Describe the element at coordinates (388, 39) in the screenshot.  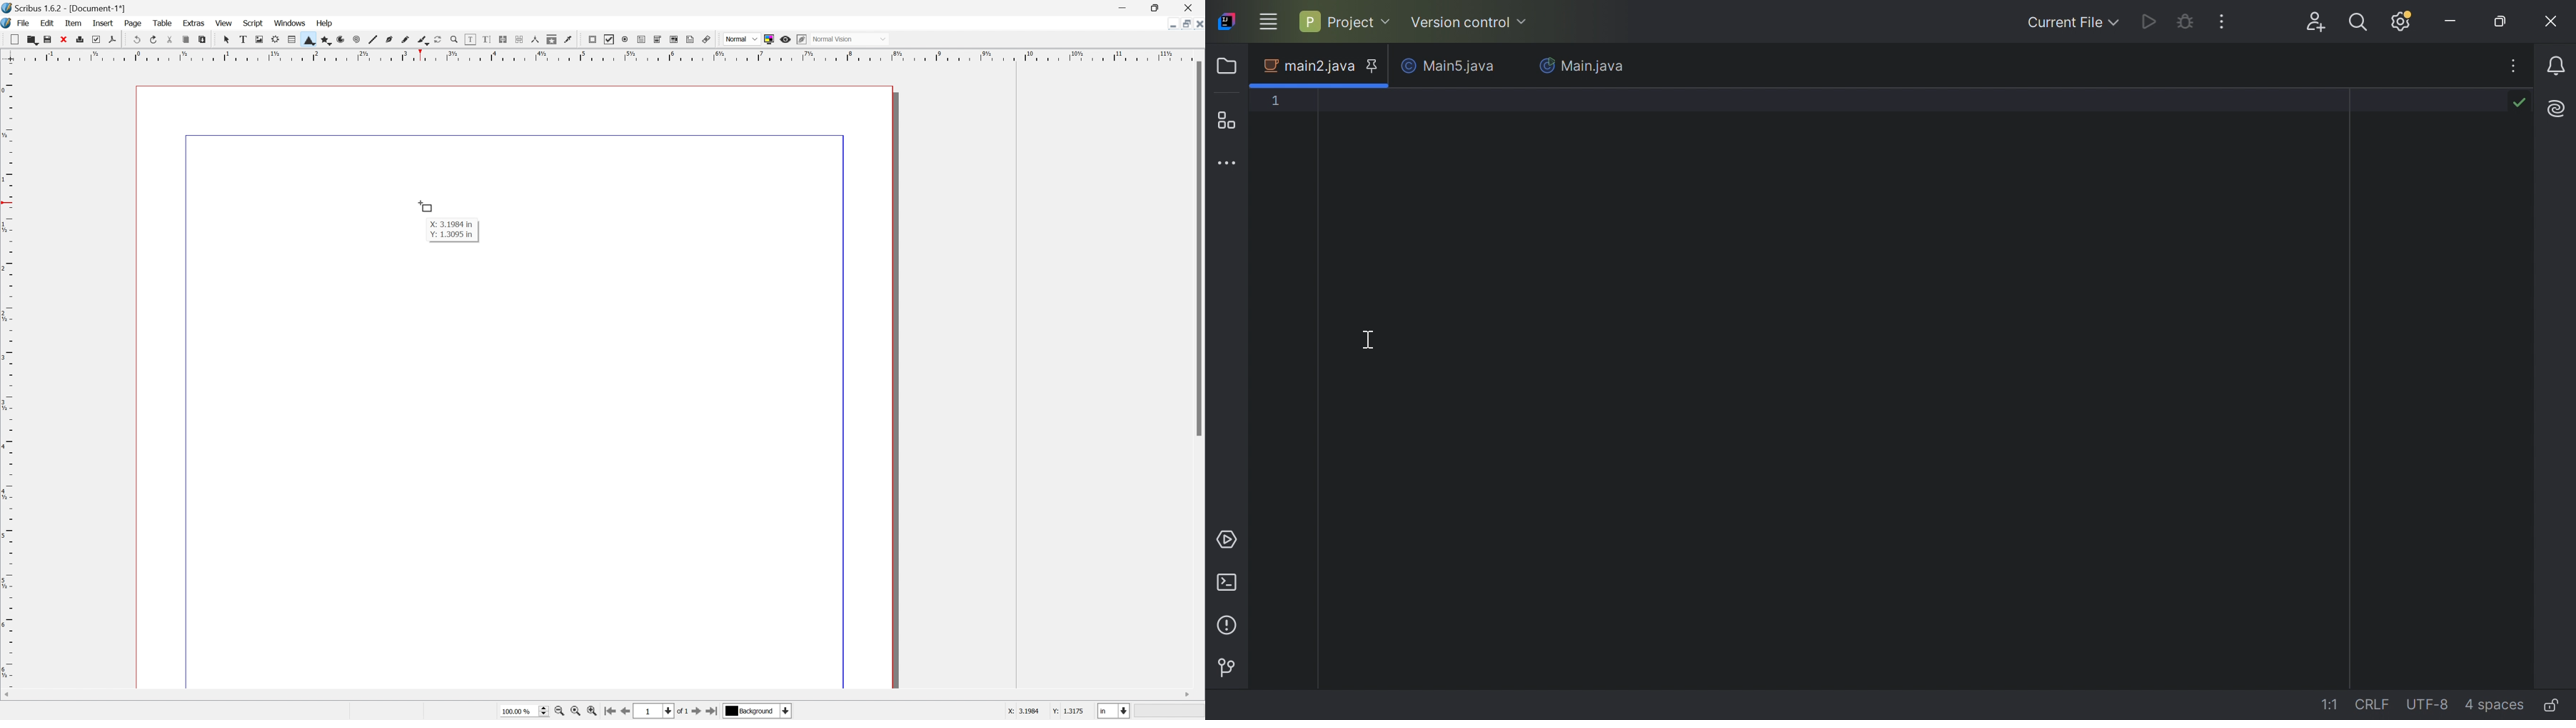
I see `Bezier curve` at that location.